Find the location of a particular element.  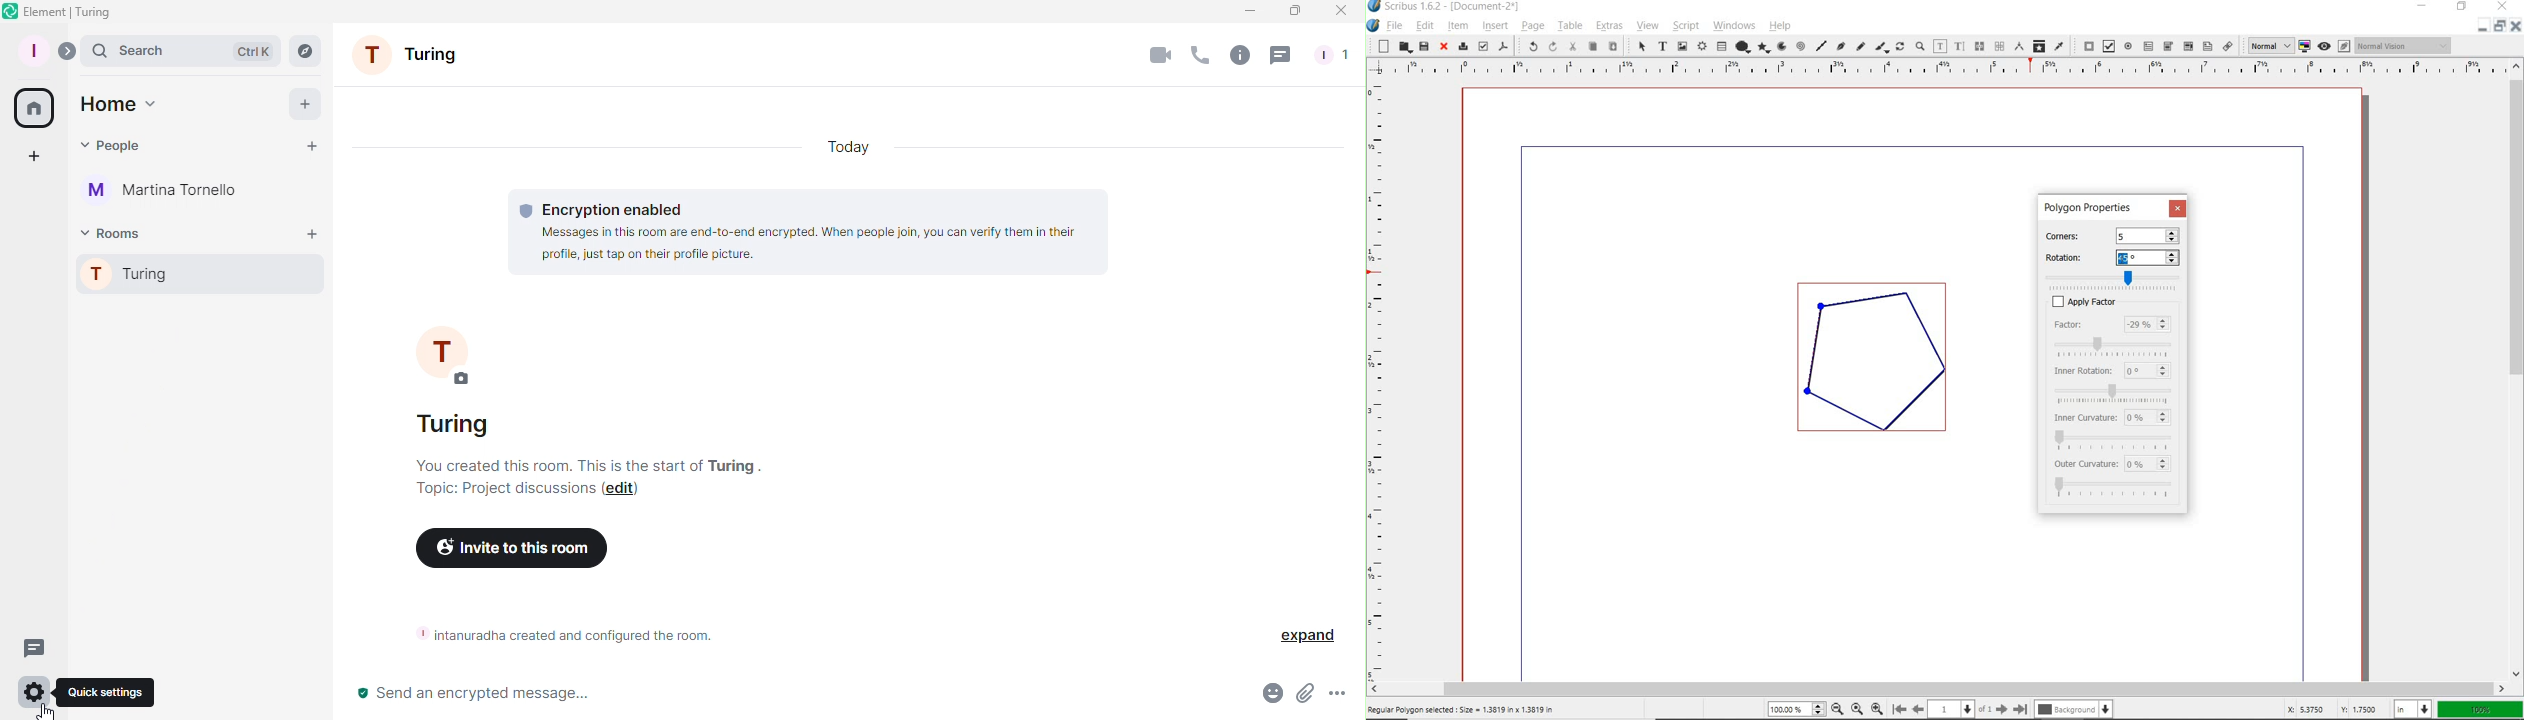

Turing . is located at coordinates (735, 465).